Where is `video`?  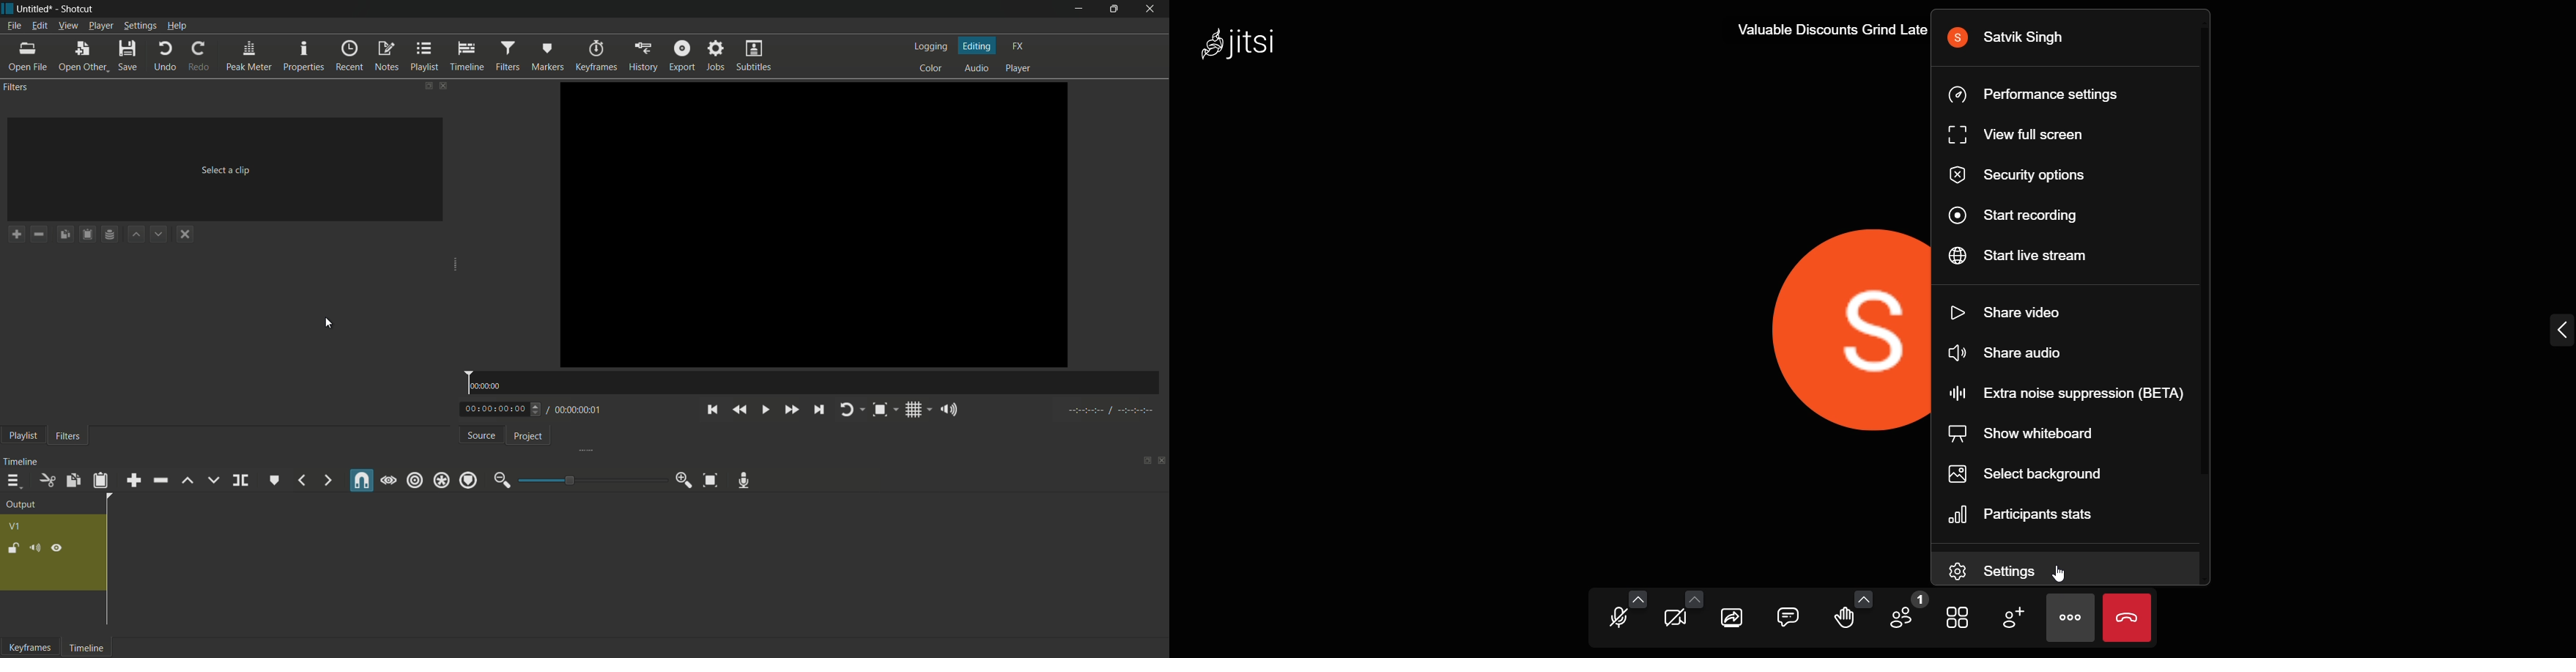
video is located at coordinates (1675, 618).